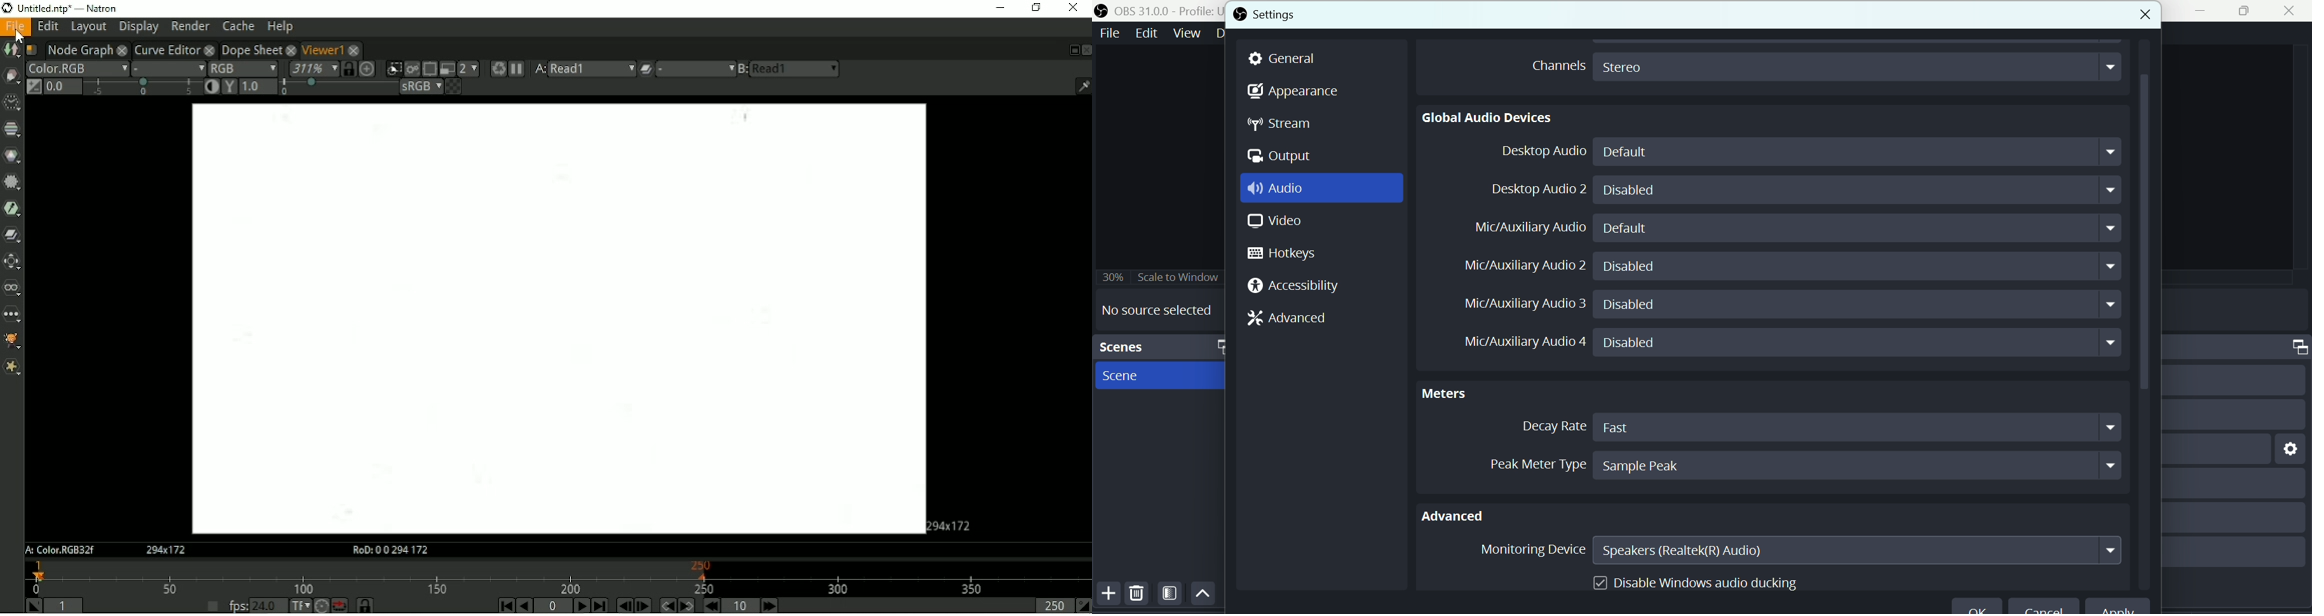 The width and height of the screenshot is (2324, 616). I want to click on setting, so click(2287, 447).